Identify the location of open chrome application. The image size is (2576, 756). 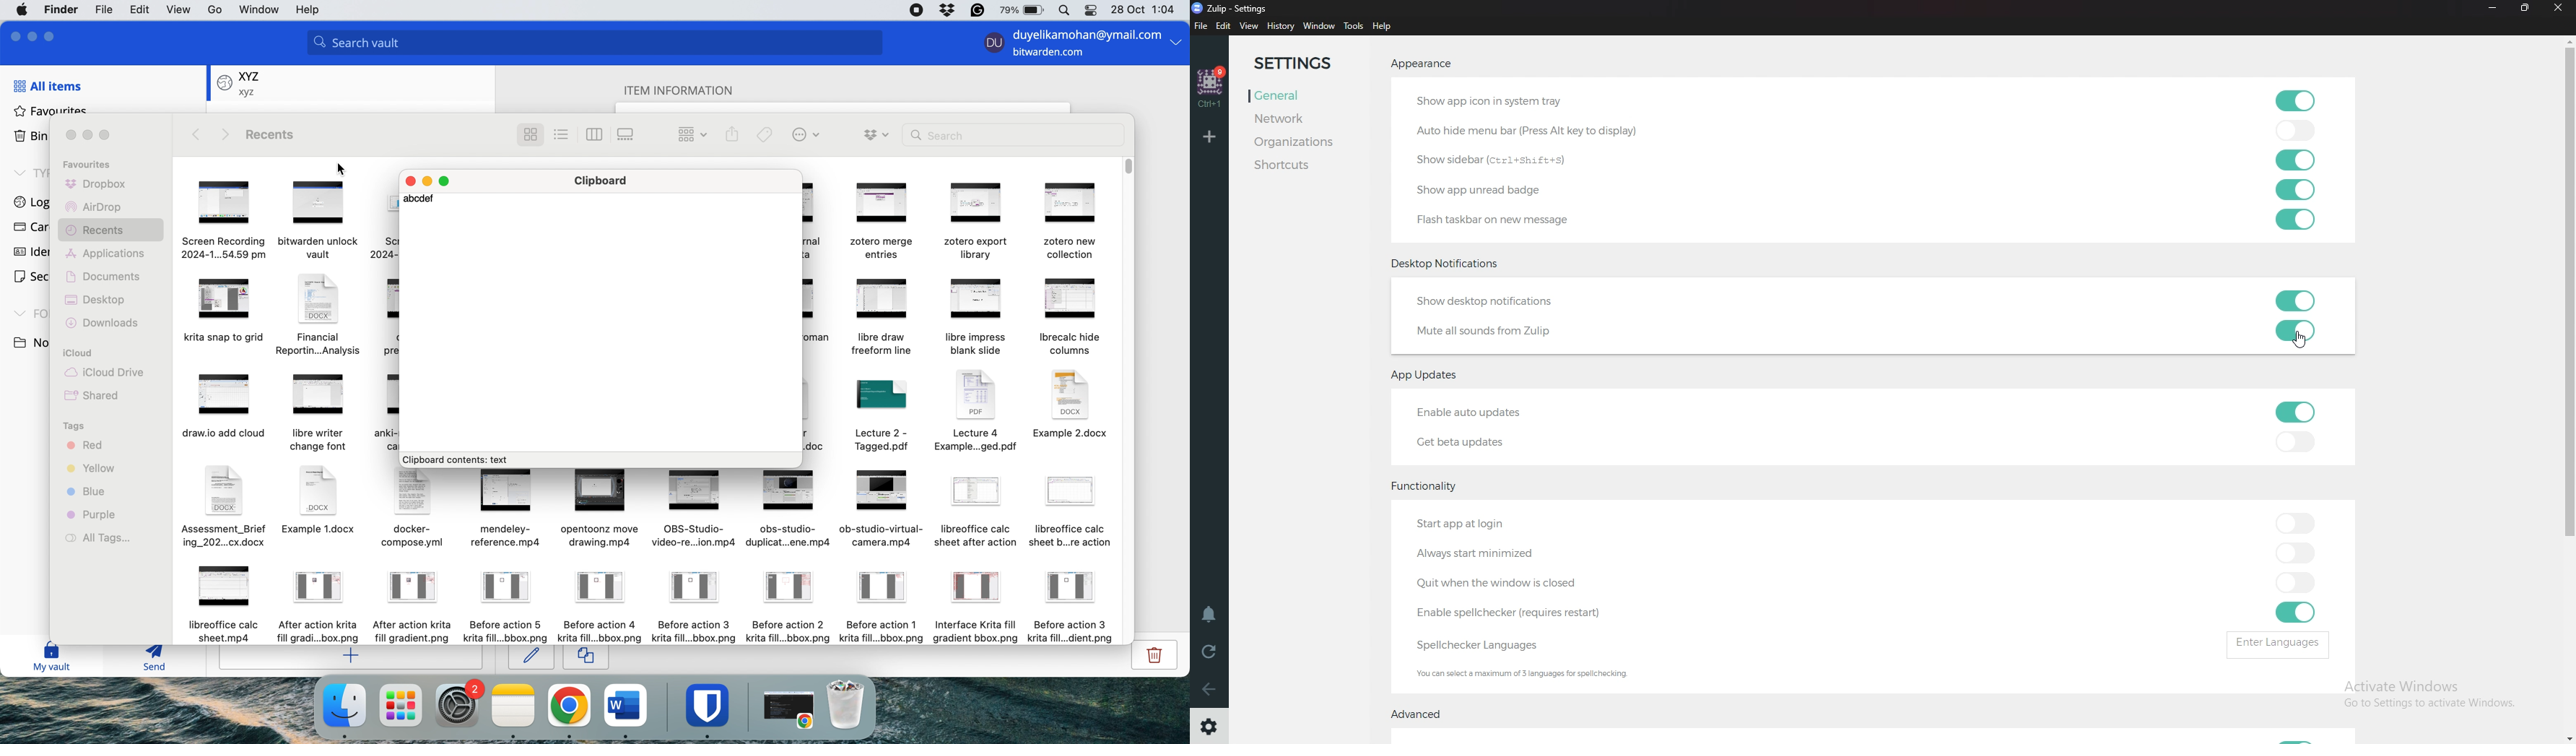
(792, 710).